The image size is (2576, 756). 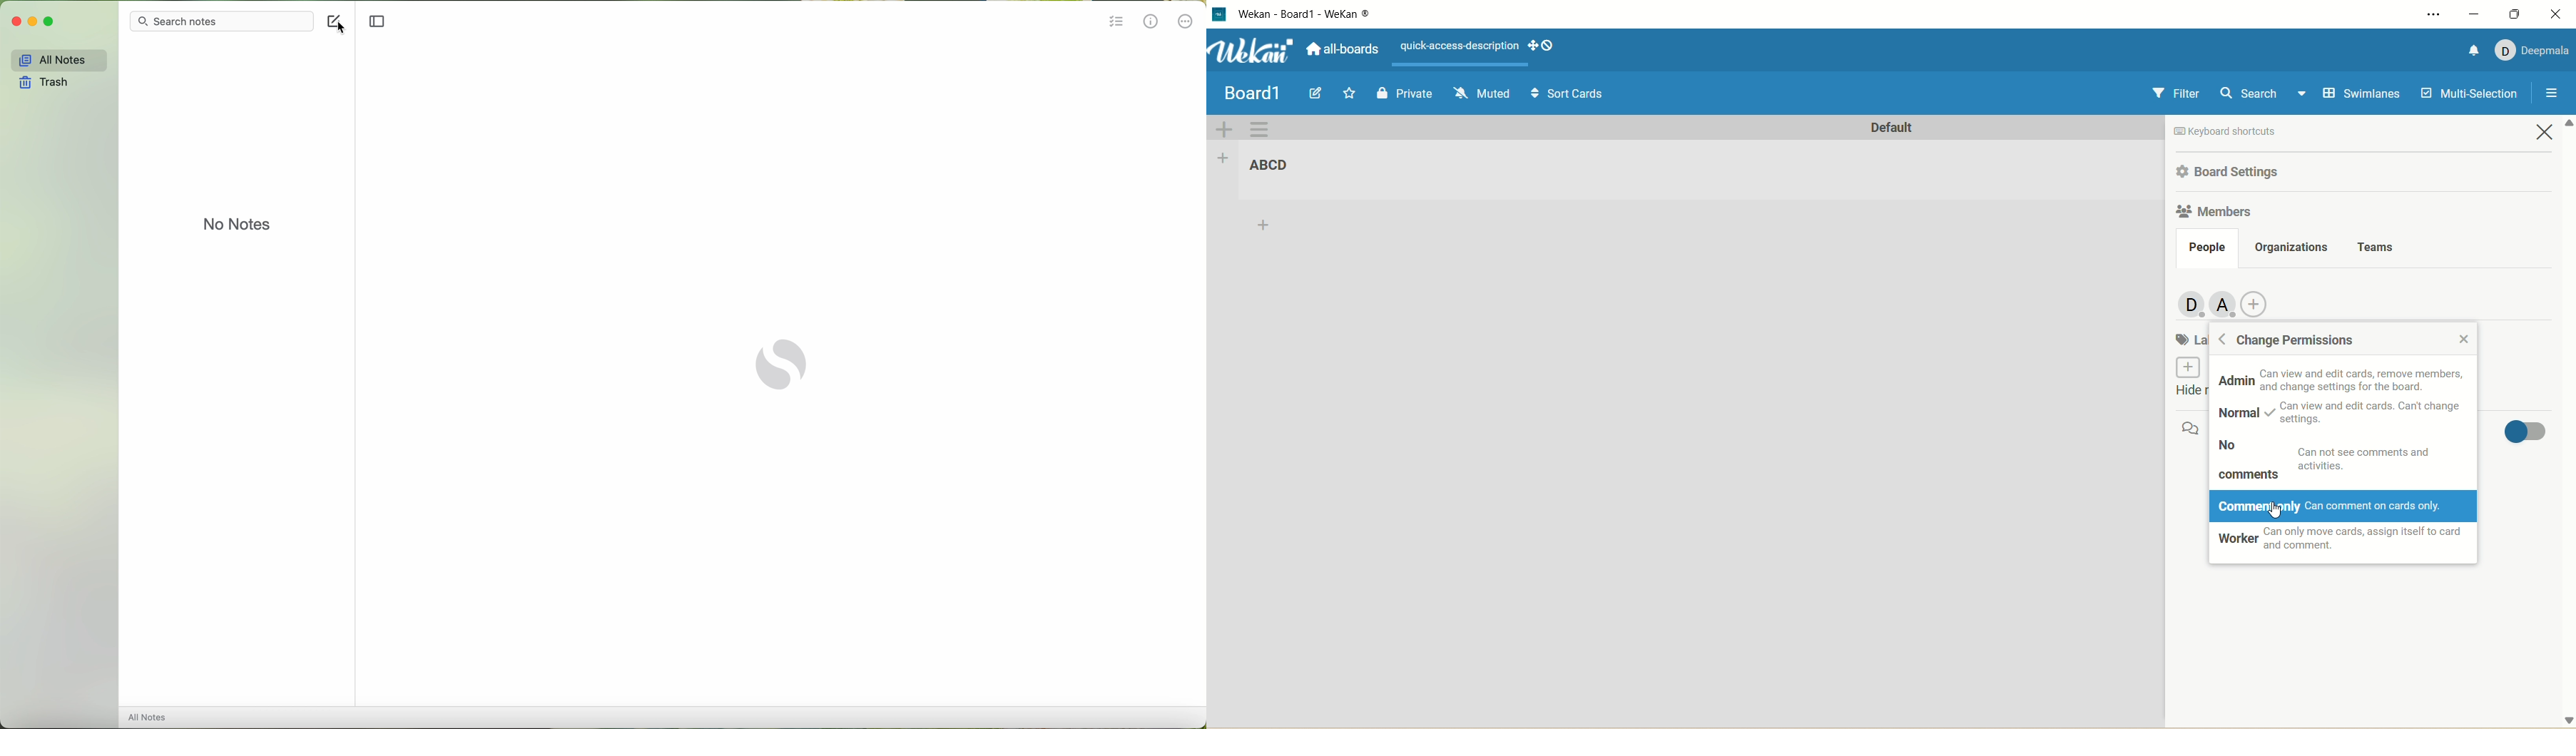 I want to click on close, so click(x=2461, y=337).